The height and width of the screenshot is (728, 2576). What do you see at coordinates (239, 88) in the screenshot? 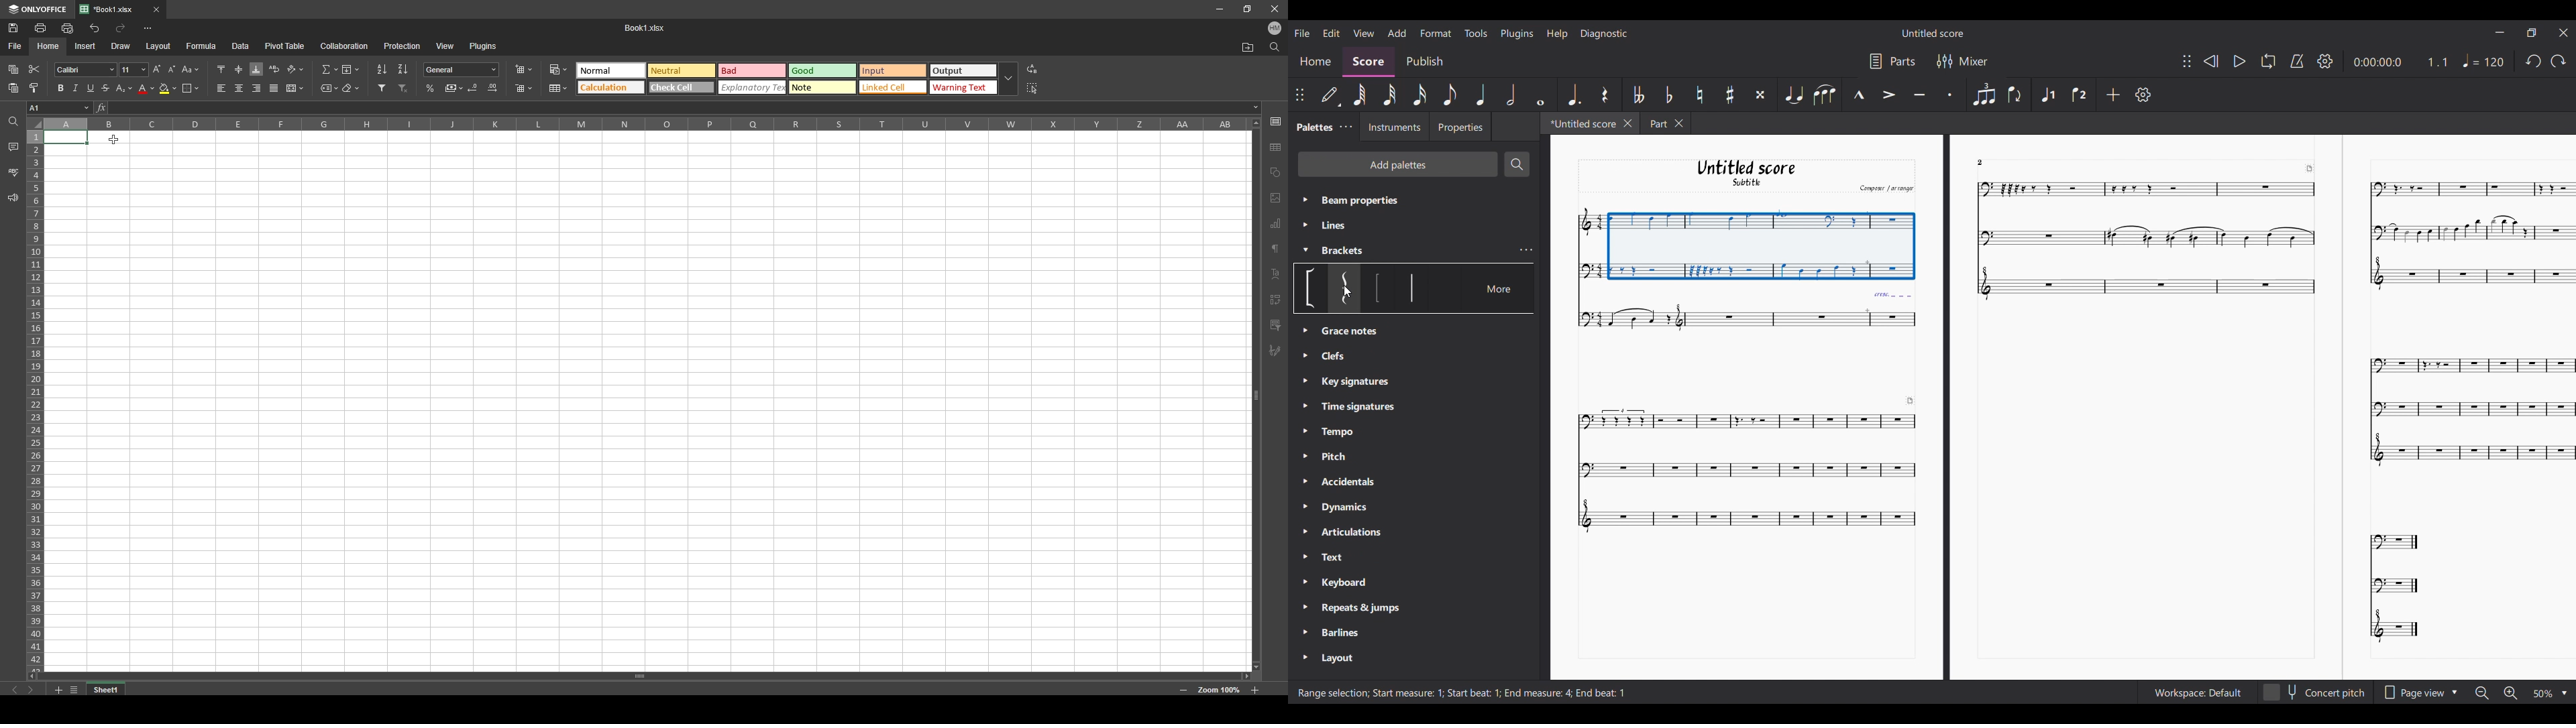
I see `align center` at bounding box center [239, 88].